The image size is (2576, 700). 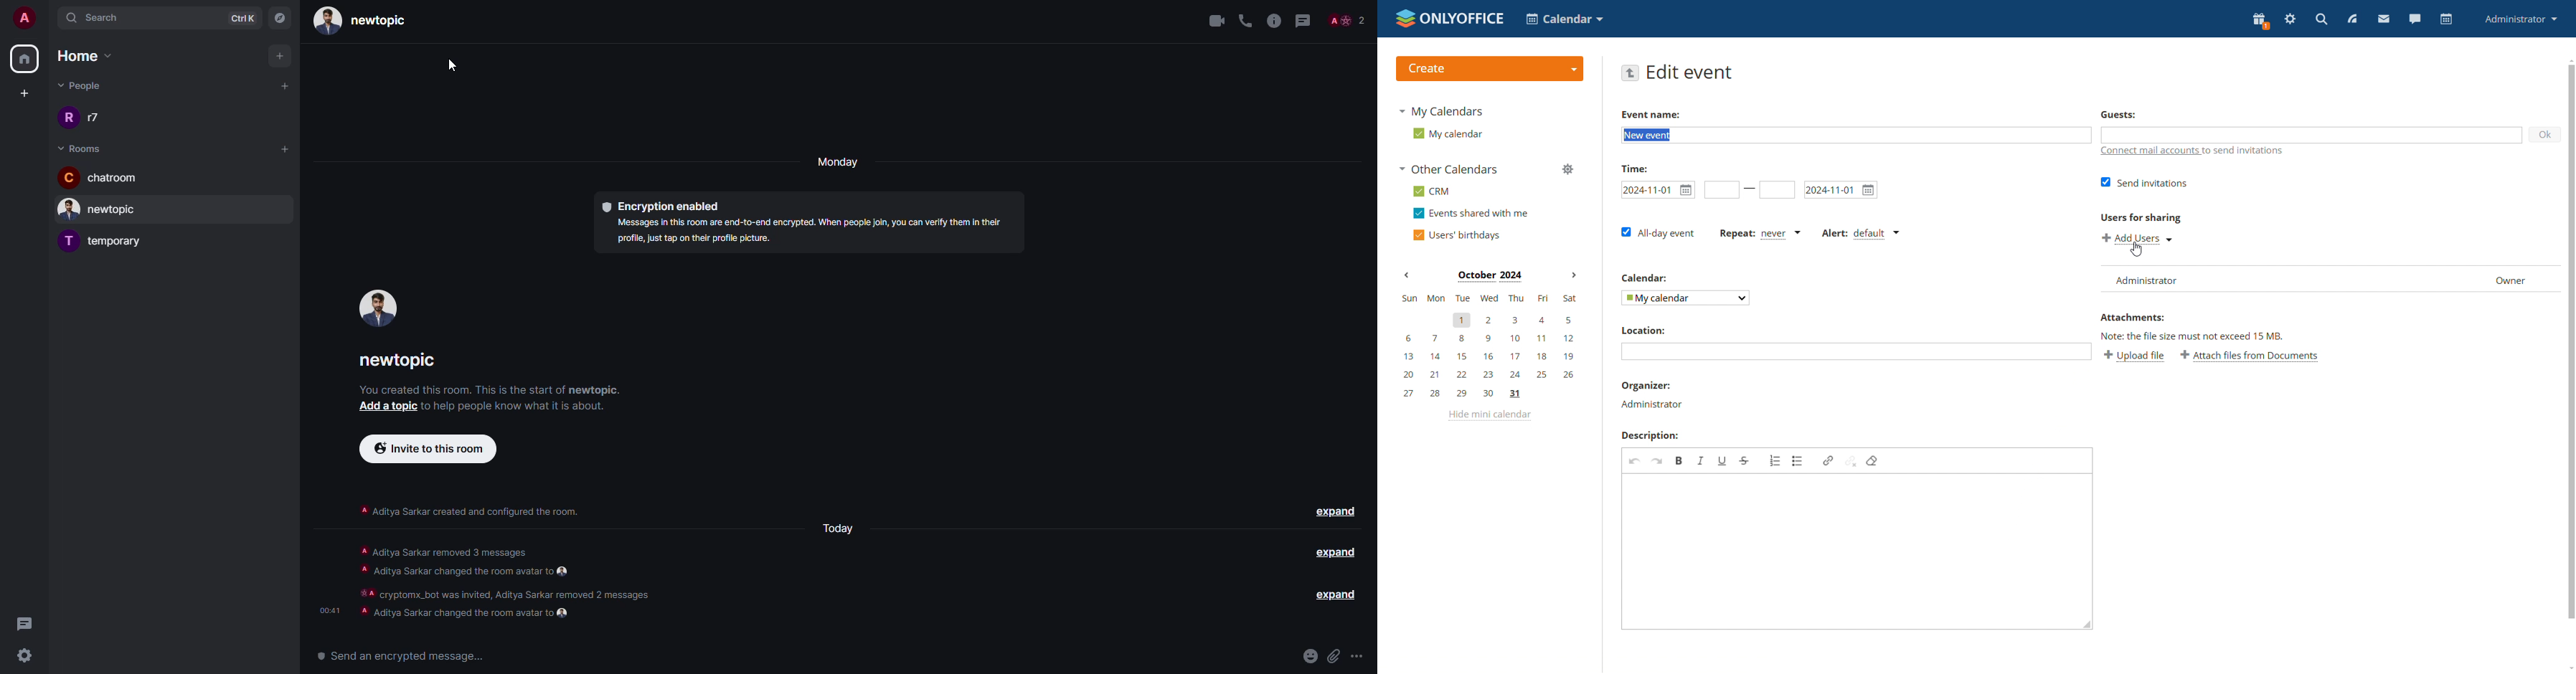 What do you see at coordinates (384, 408) in the screenshot?
I see `add a topic` at bounding box center [384, 408].